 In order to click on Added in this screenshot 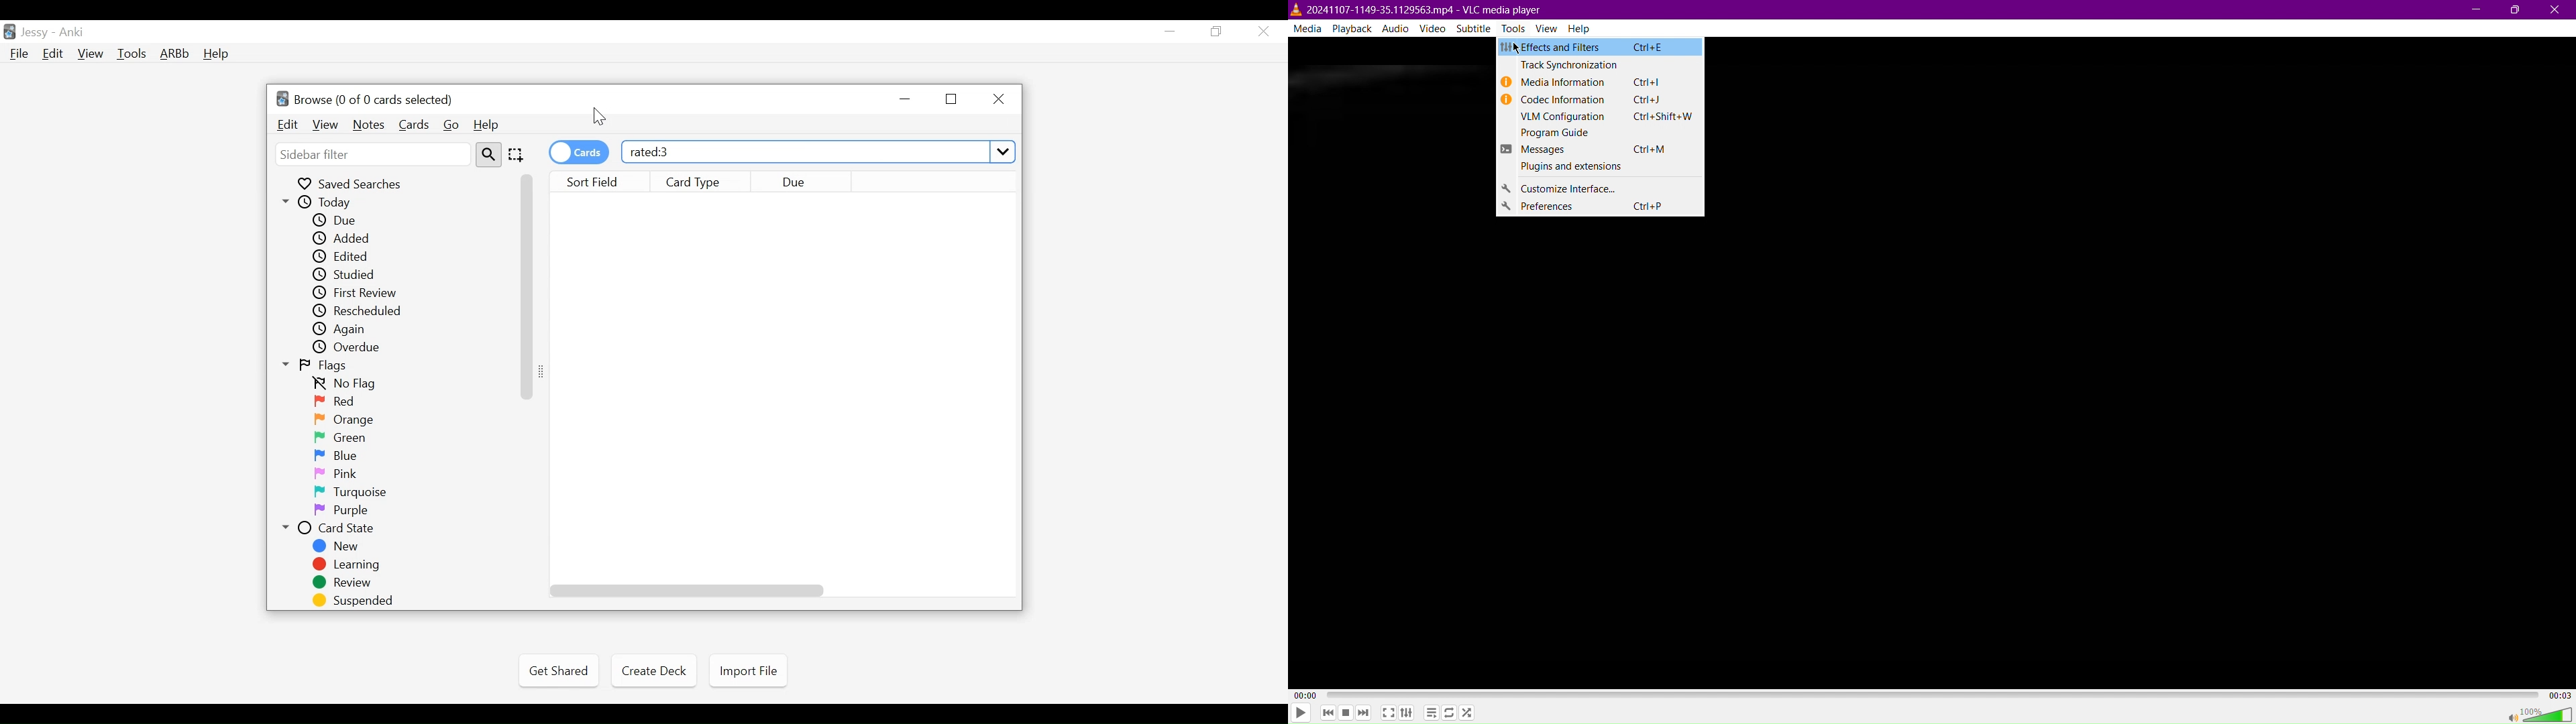, I will do `click(343, 238)`.